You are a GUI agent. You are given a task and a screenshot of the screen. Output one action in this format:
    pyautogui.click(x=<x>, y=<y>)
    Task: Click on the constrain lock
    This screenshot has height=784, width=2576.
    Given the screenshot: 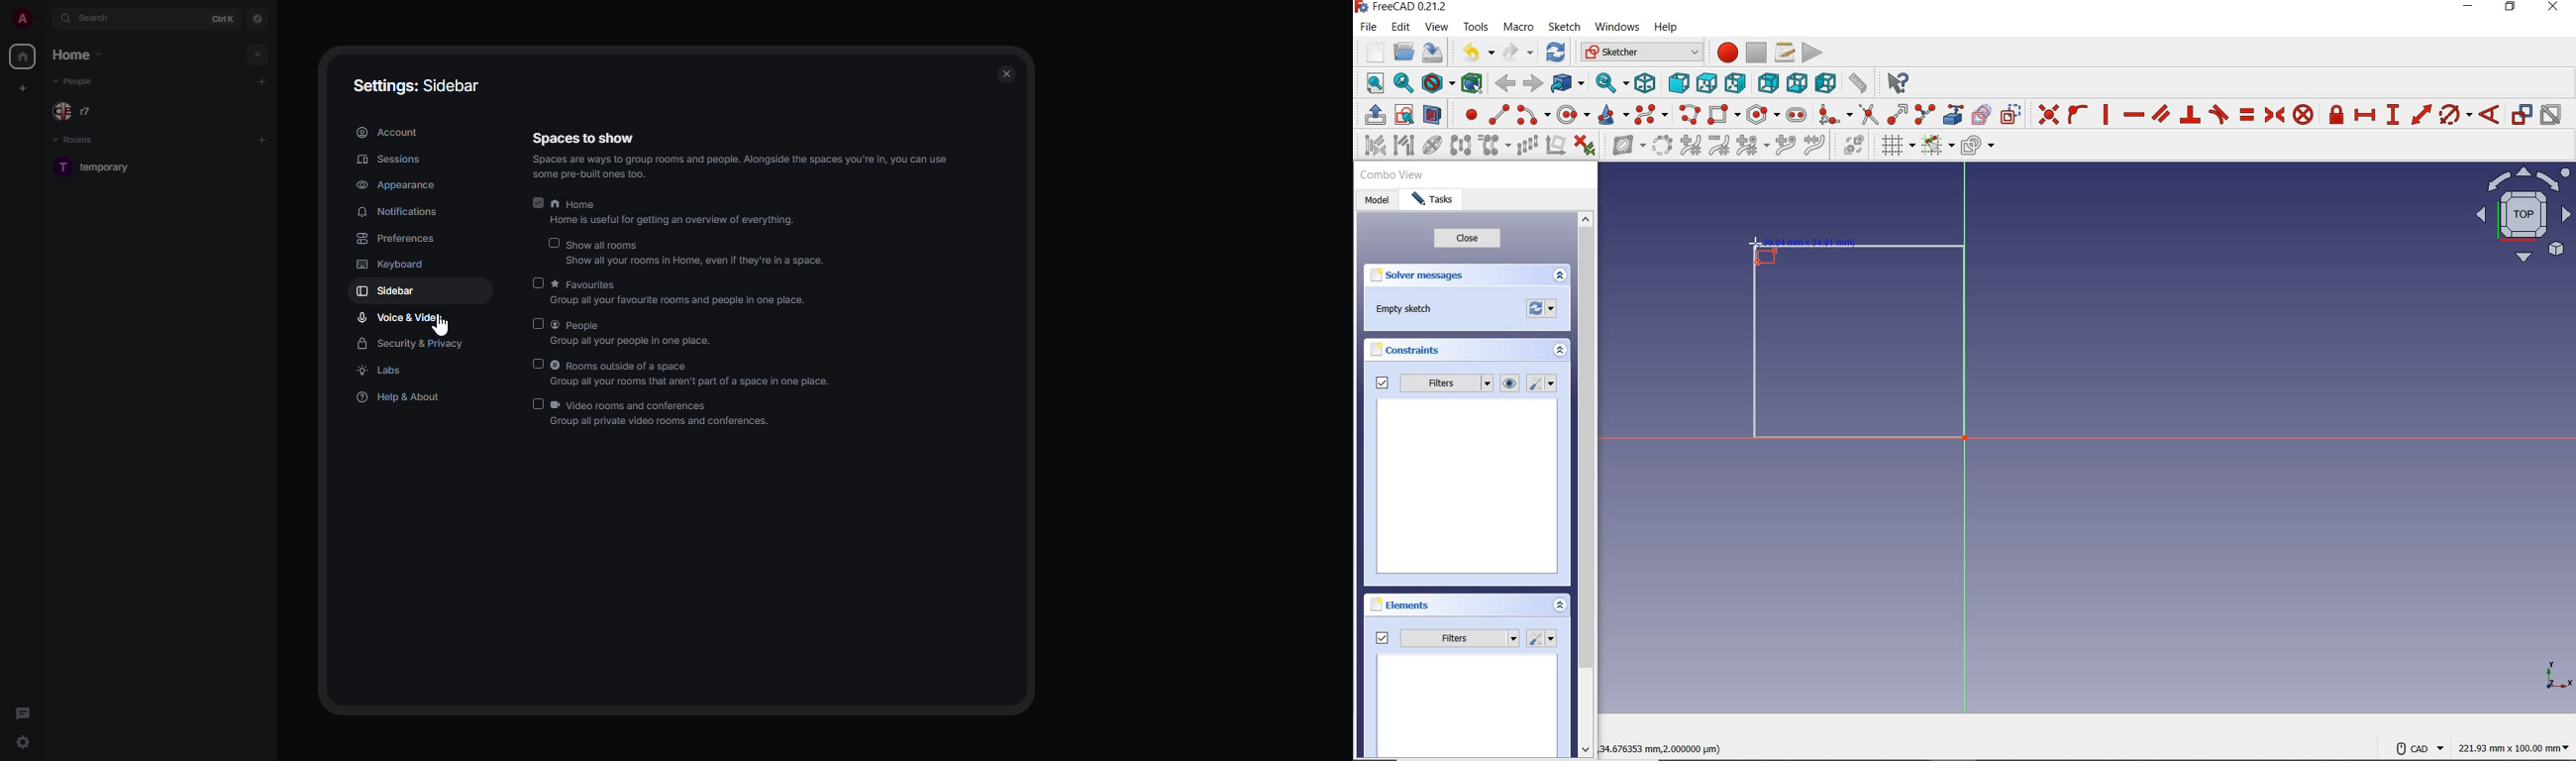 What is the action you would take?
    pyautogui.click(x=2337, y=114)
    